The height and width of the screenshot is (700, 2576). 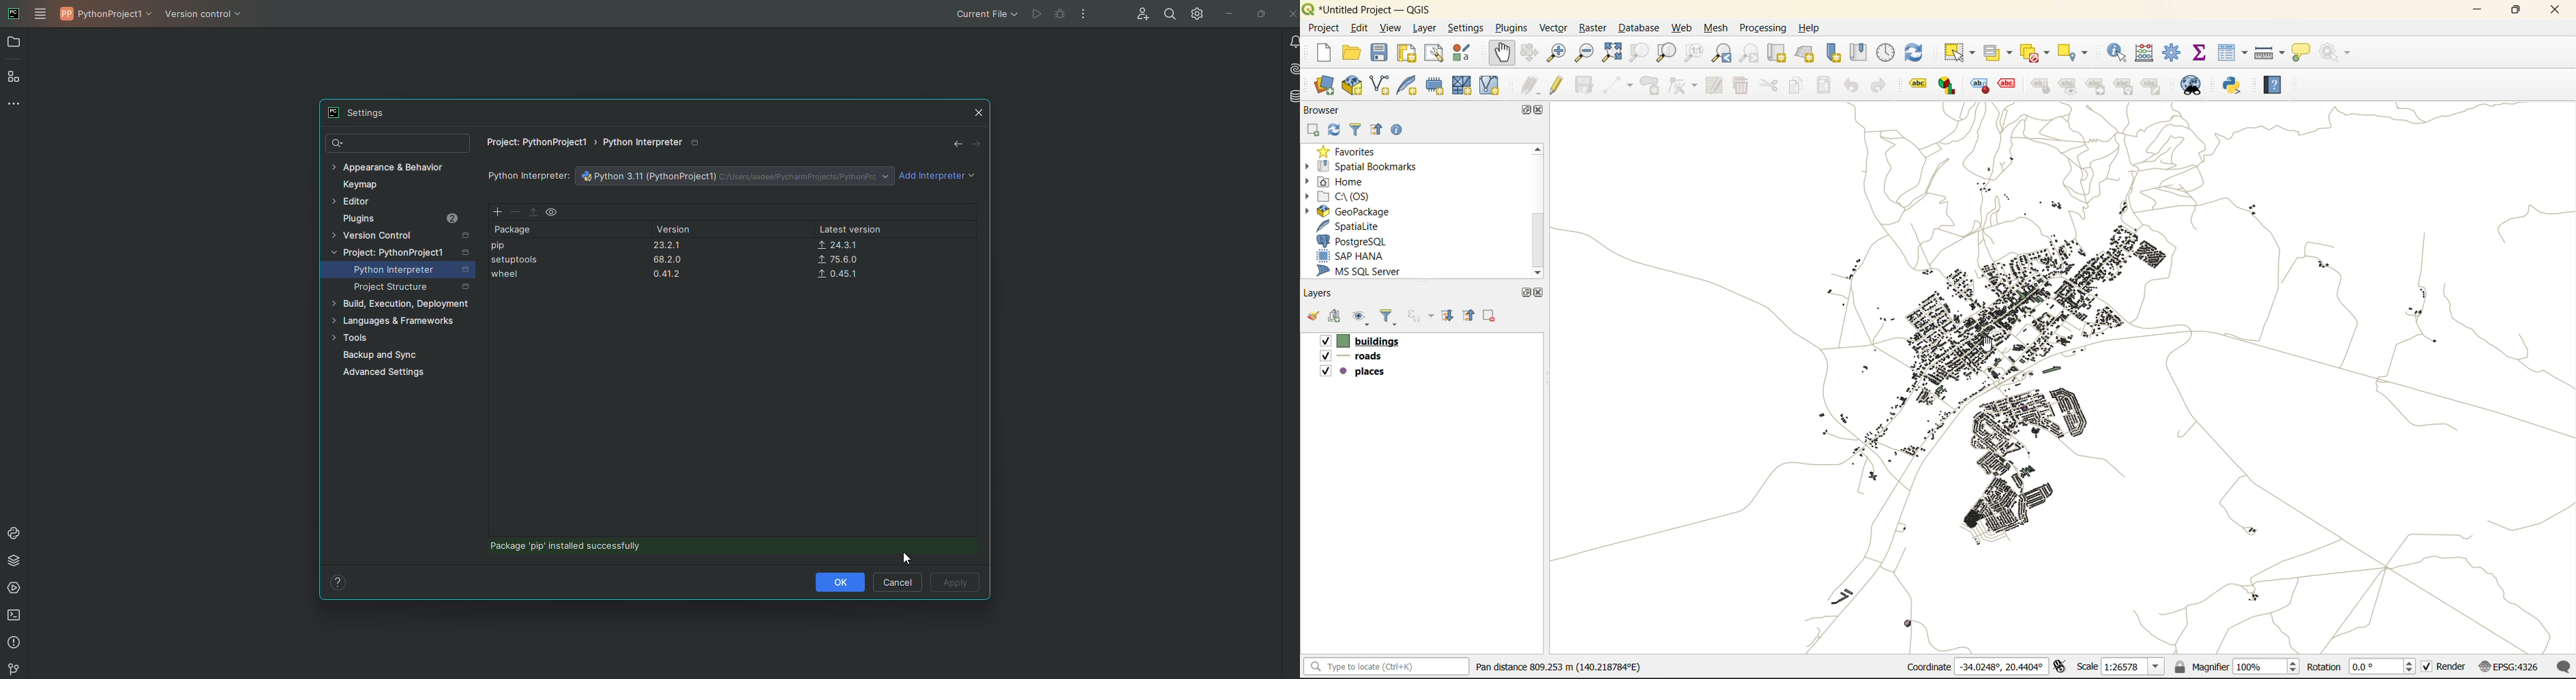 What do you see at coordinates (1196, 14) in the screenshot?
I see `Settings` at bounding box center [1196, 14].